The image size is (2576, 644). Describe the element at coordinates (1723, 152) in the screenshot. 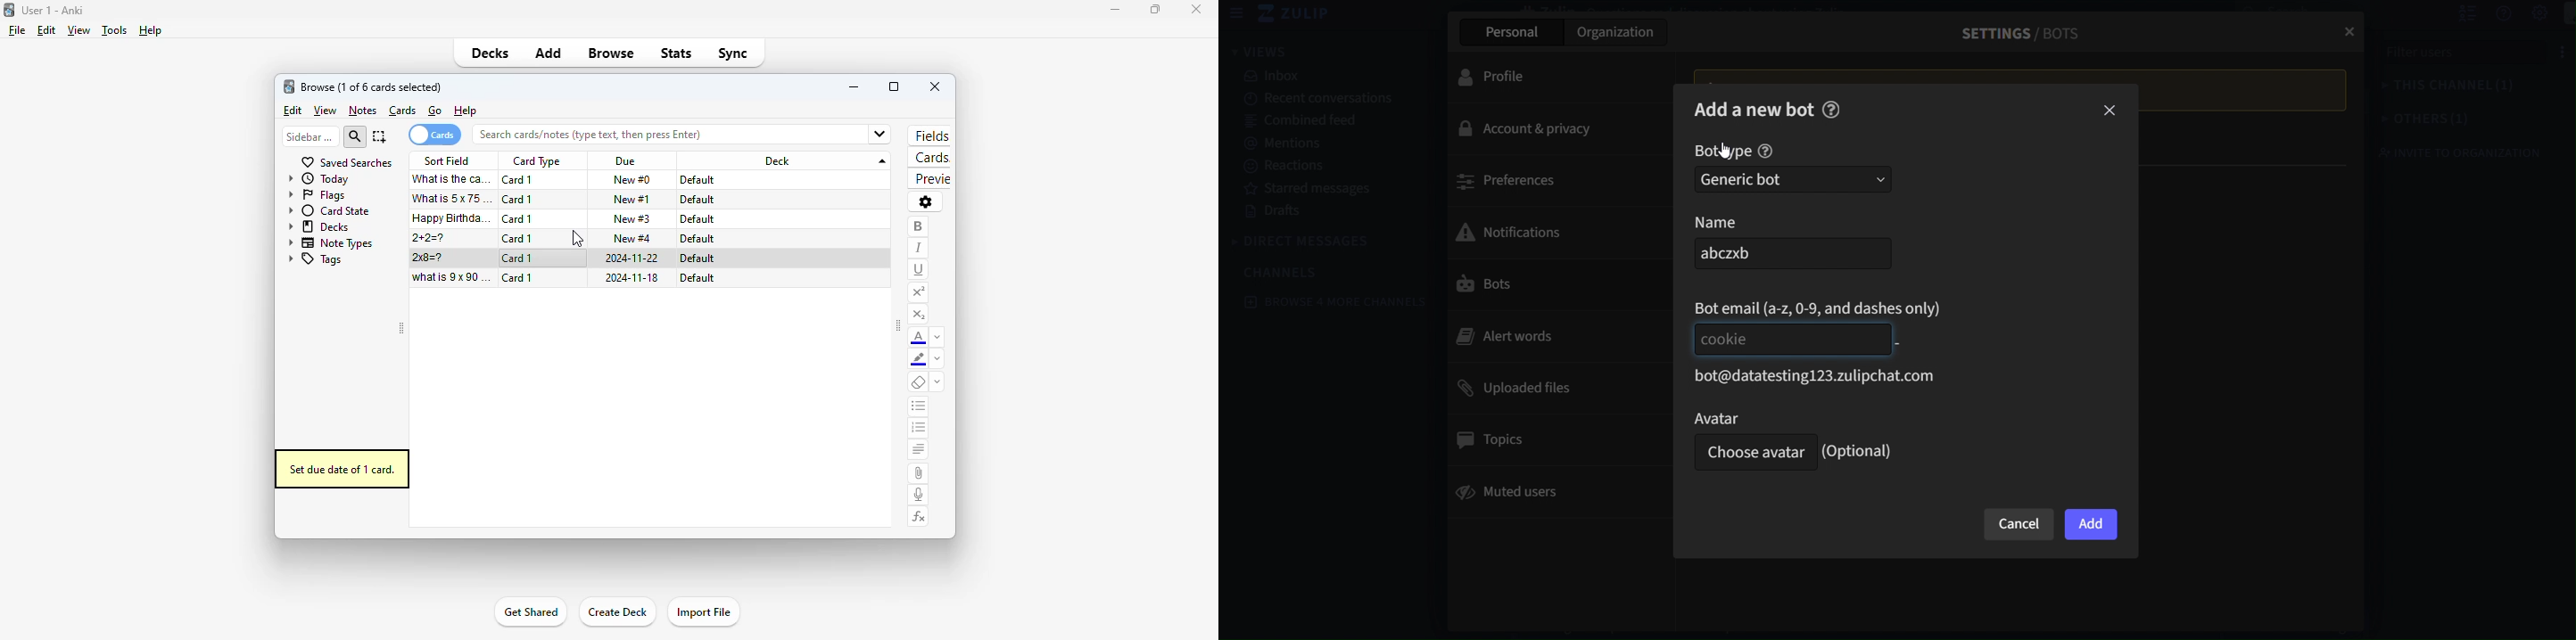

I see `bot type` at that location.